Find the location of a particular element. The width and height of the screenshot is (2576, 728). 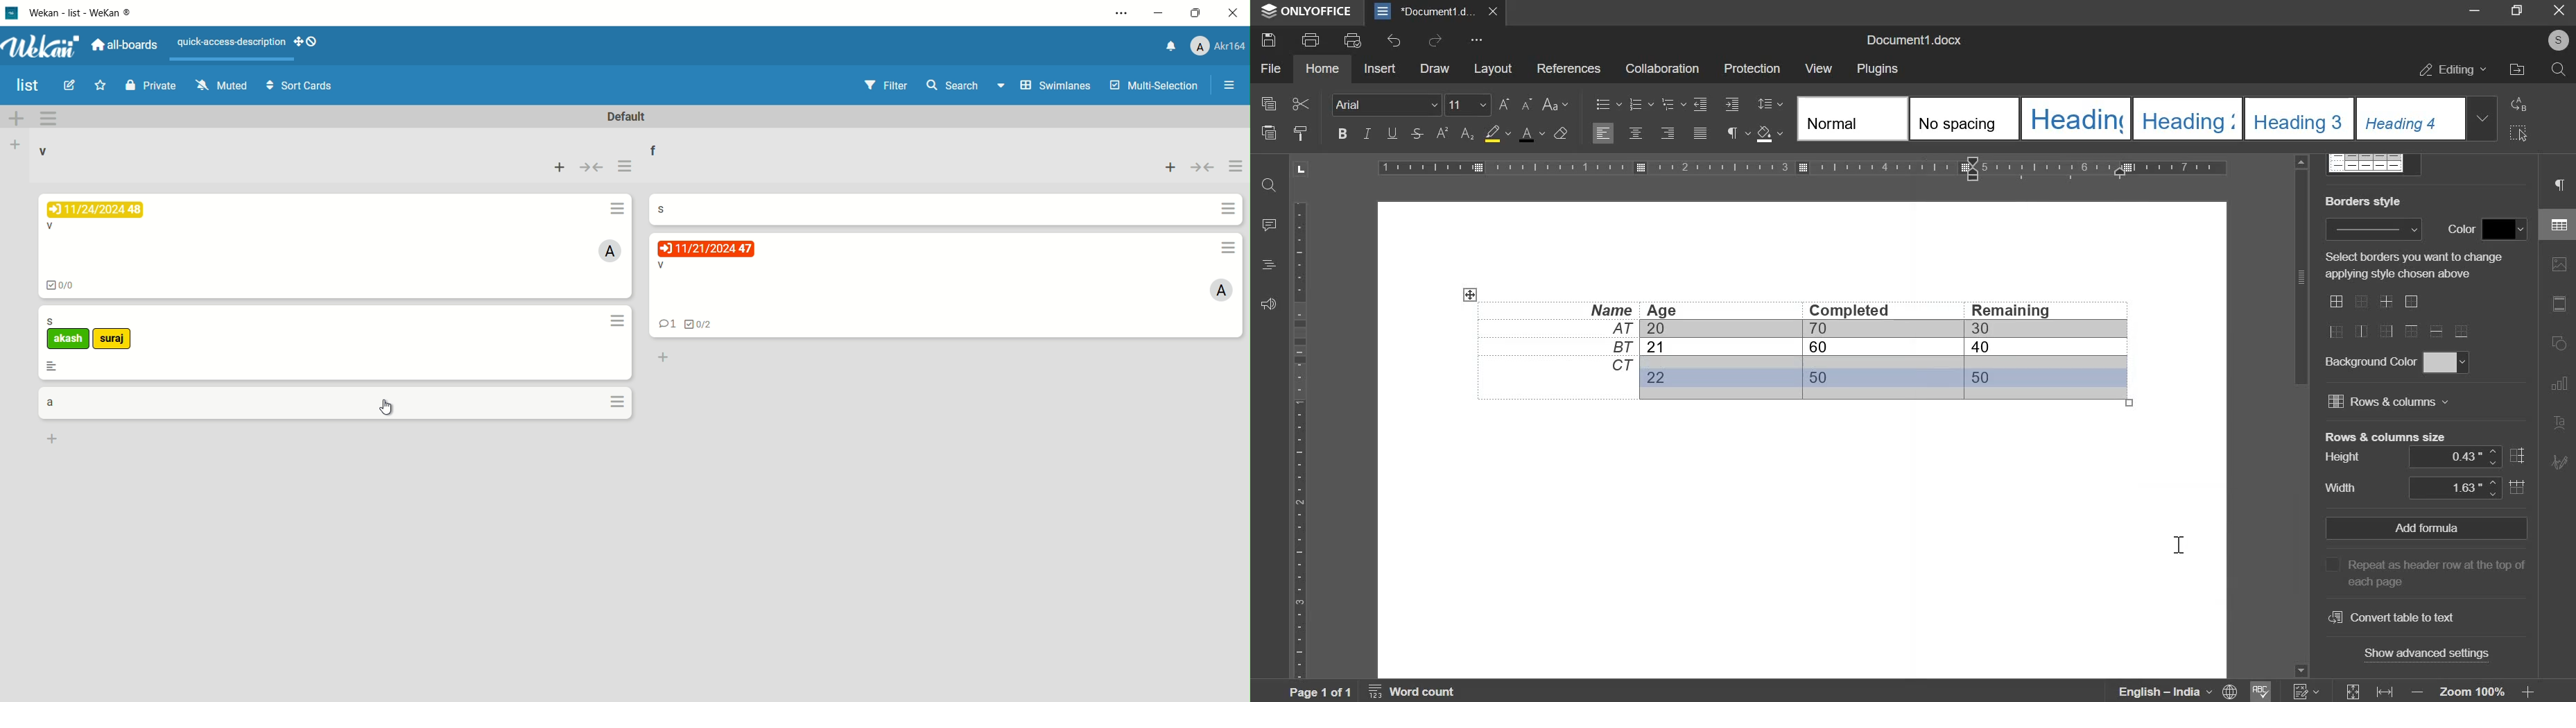

admin is located at coordinates (611, 251).